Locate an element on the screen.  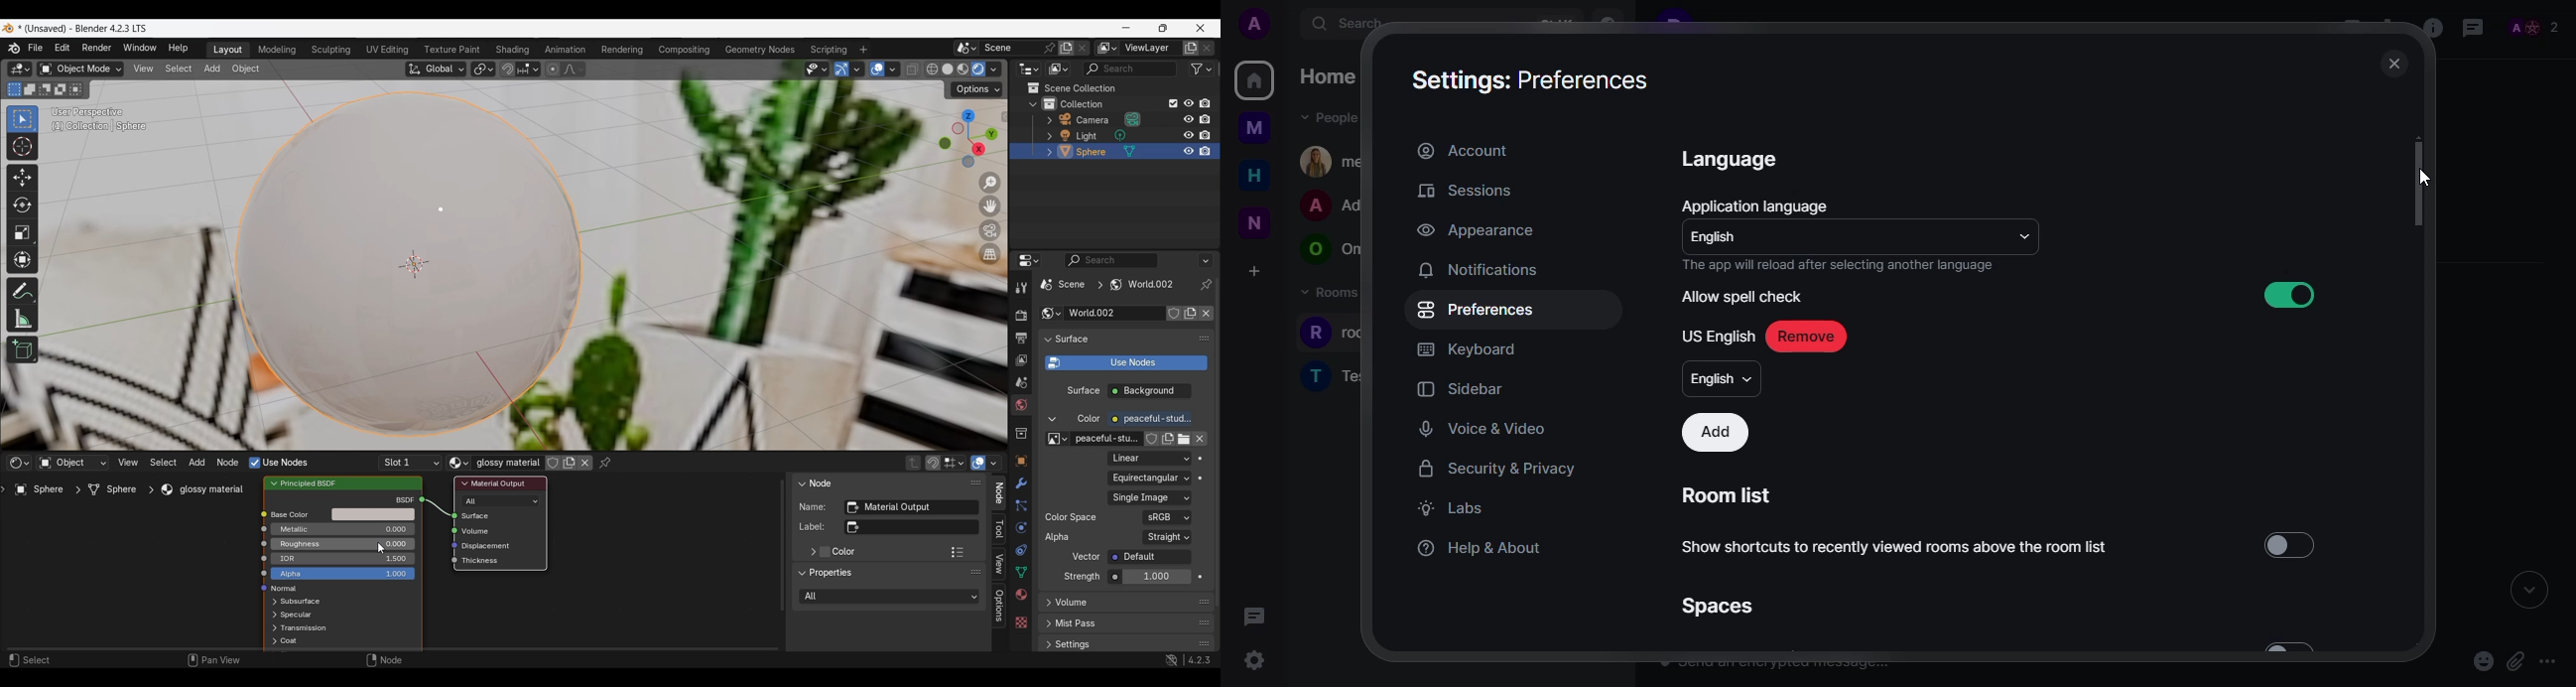
Browse world settings to be linked is located at coordinates (1051, 313).